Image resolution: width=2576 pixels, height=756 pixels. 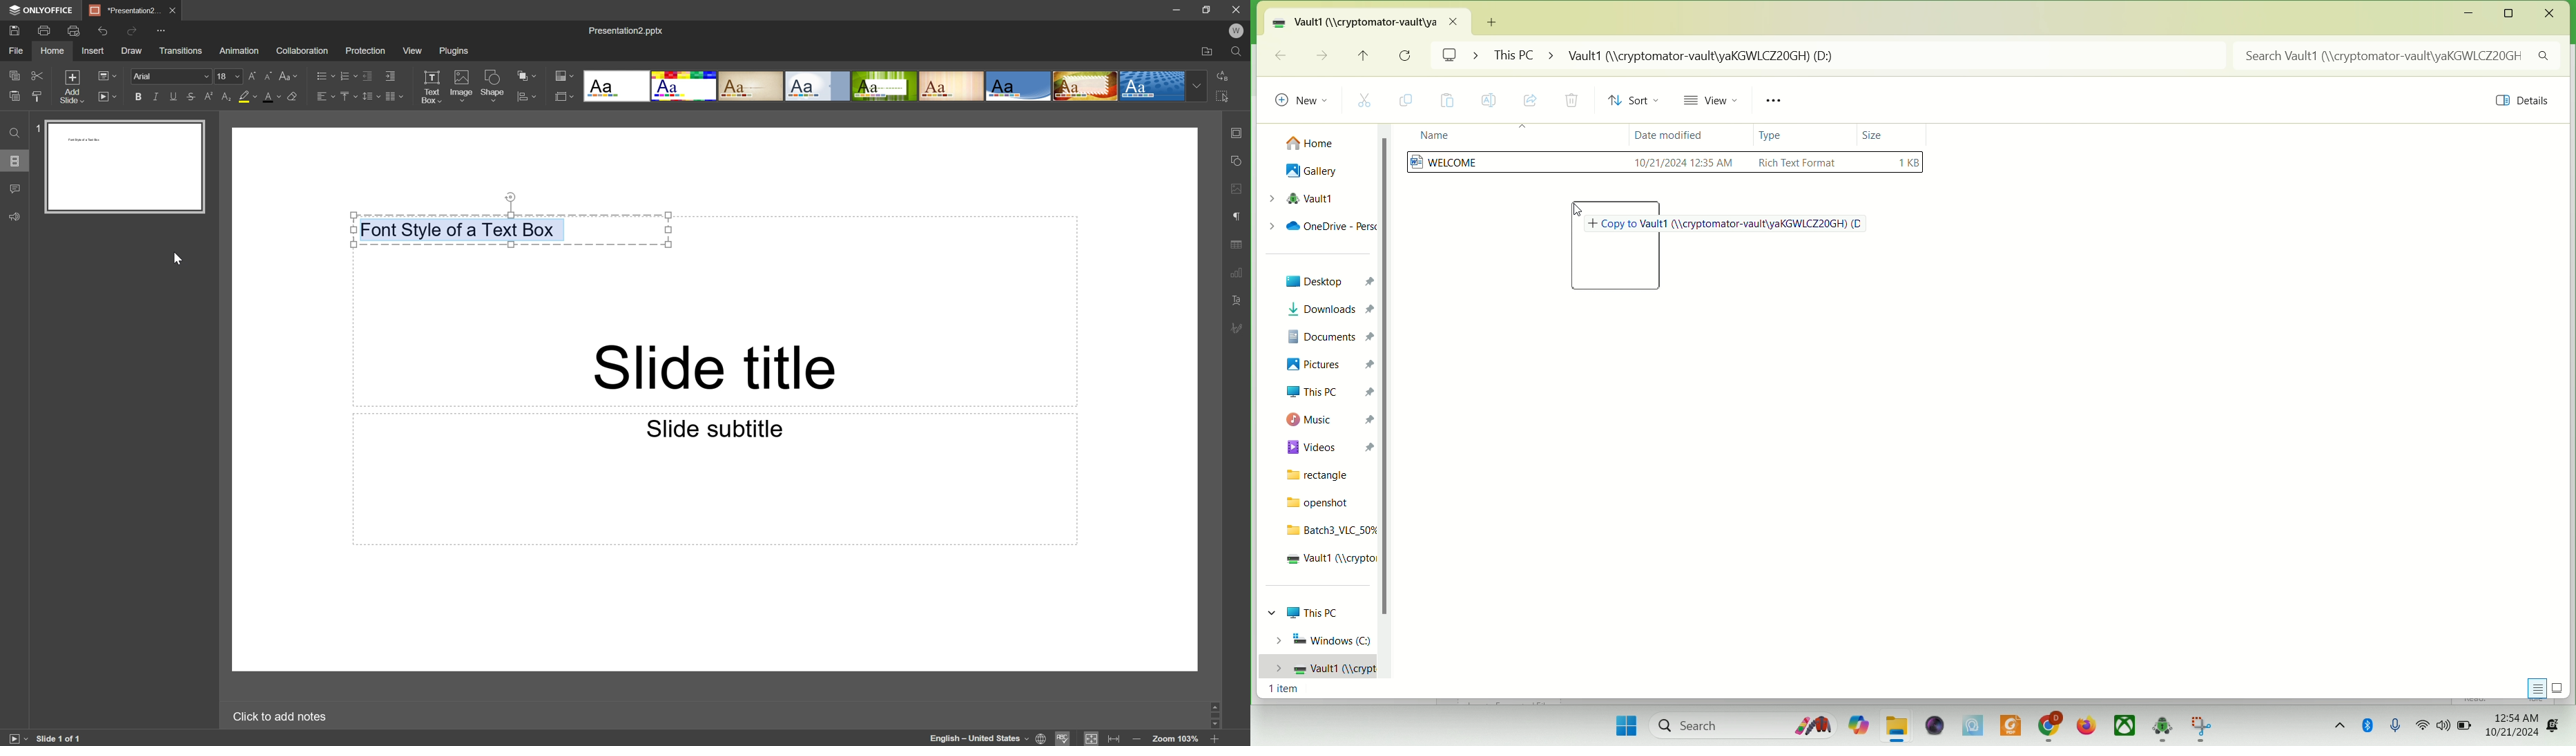 I want to click on rename, so click(x=1490, y=100).